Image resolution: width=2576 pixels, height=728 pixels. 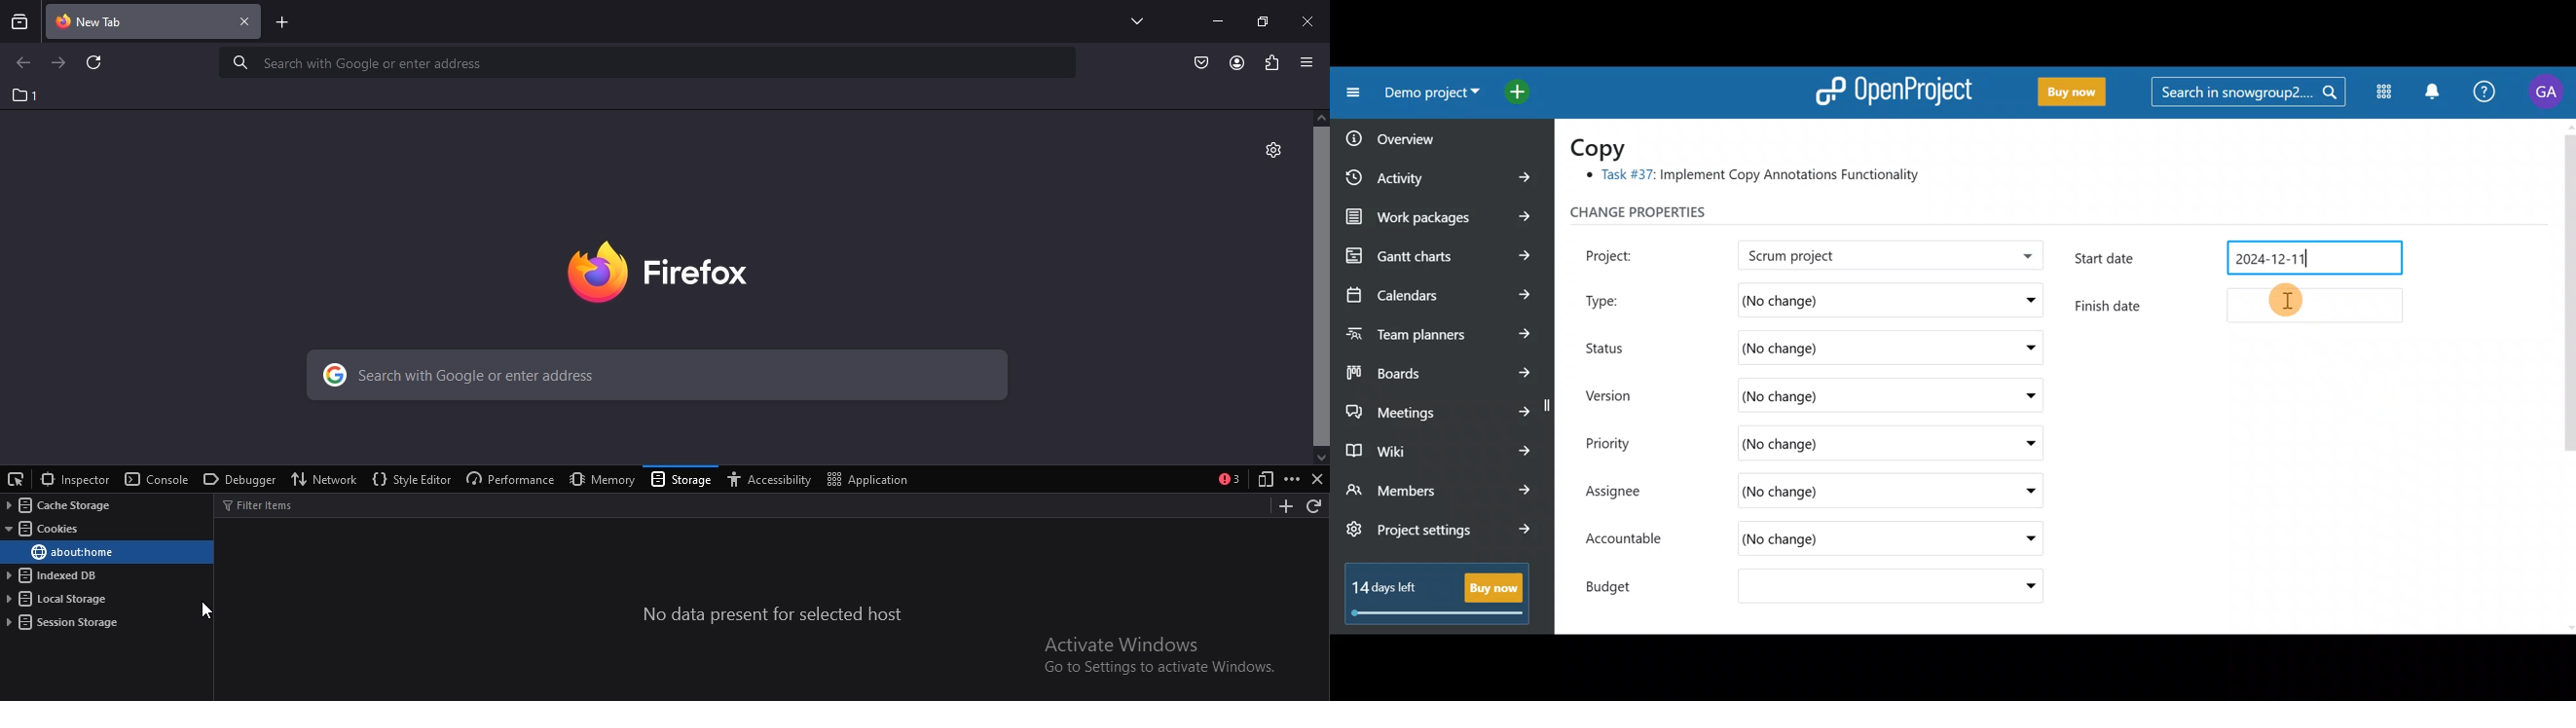 What do you see at coordinates (2027, 303) in the screenshot?
I see `Type drop down` at bounding box center [2027, 303].